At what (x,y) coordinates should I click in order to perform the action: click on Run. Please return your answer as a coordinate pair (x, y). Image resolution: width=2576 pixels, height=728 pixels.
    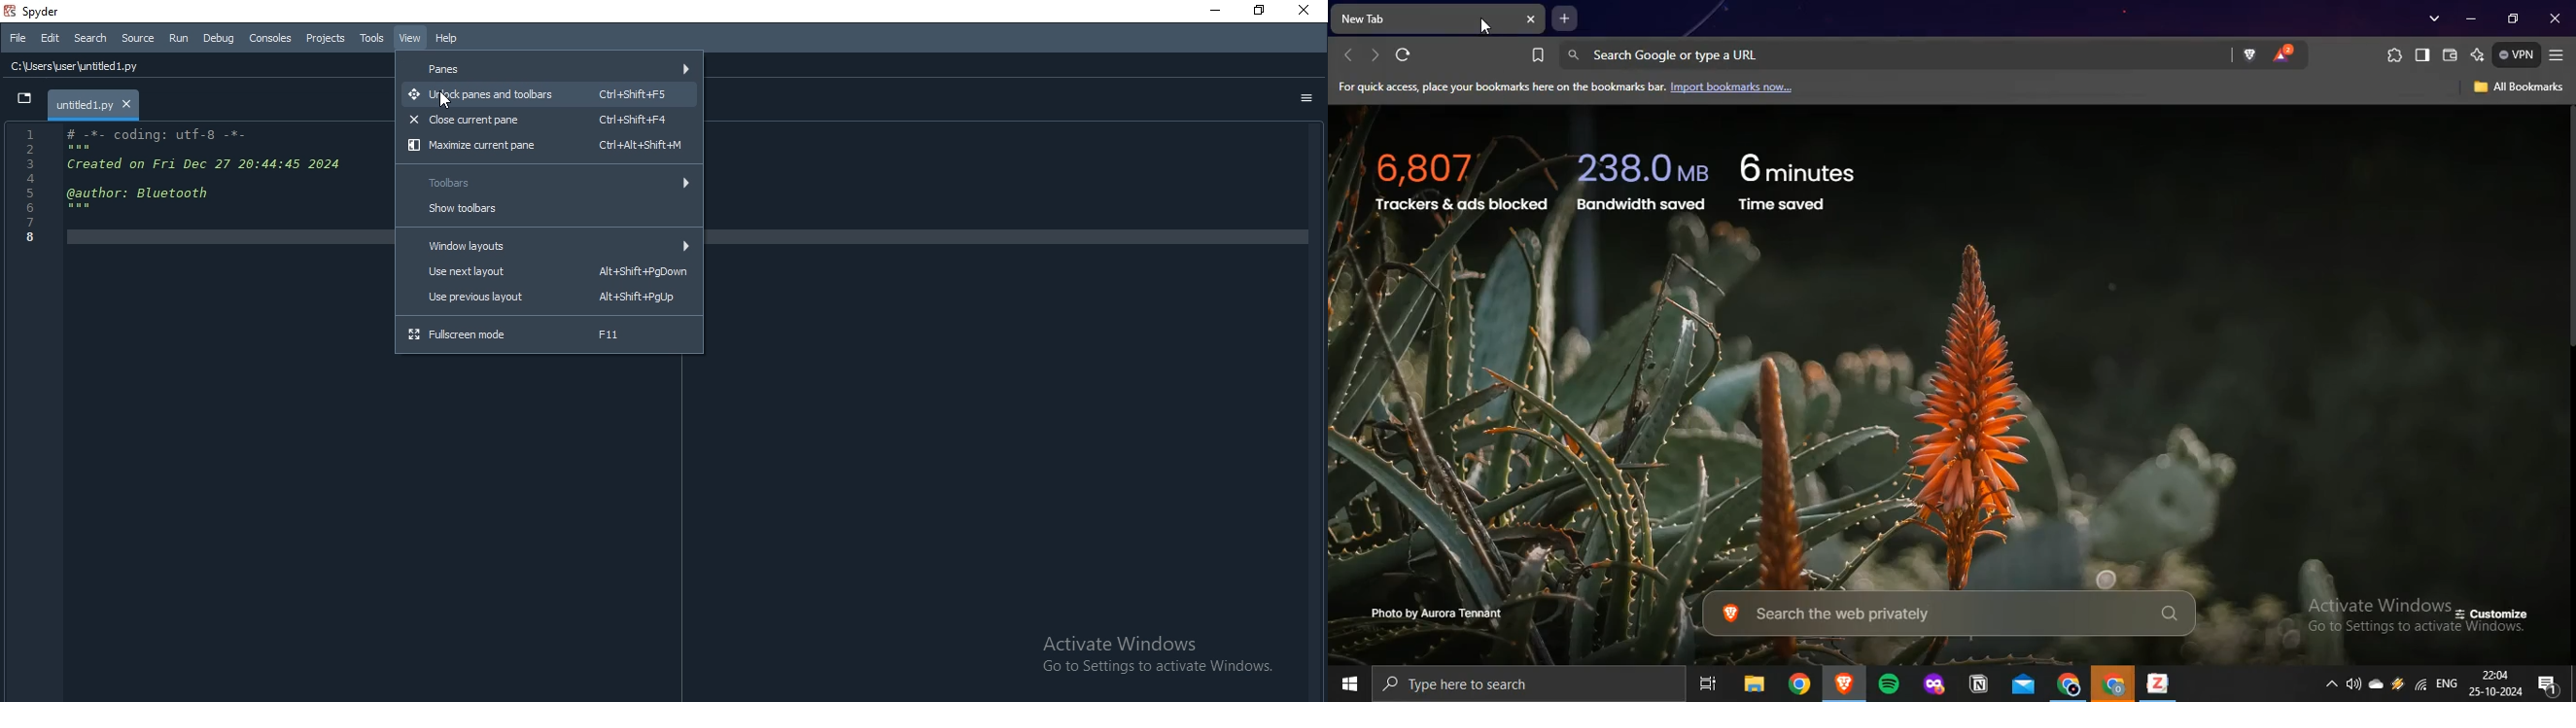
    Looking at the image, I should click on (179, 38).